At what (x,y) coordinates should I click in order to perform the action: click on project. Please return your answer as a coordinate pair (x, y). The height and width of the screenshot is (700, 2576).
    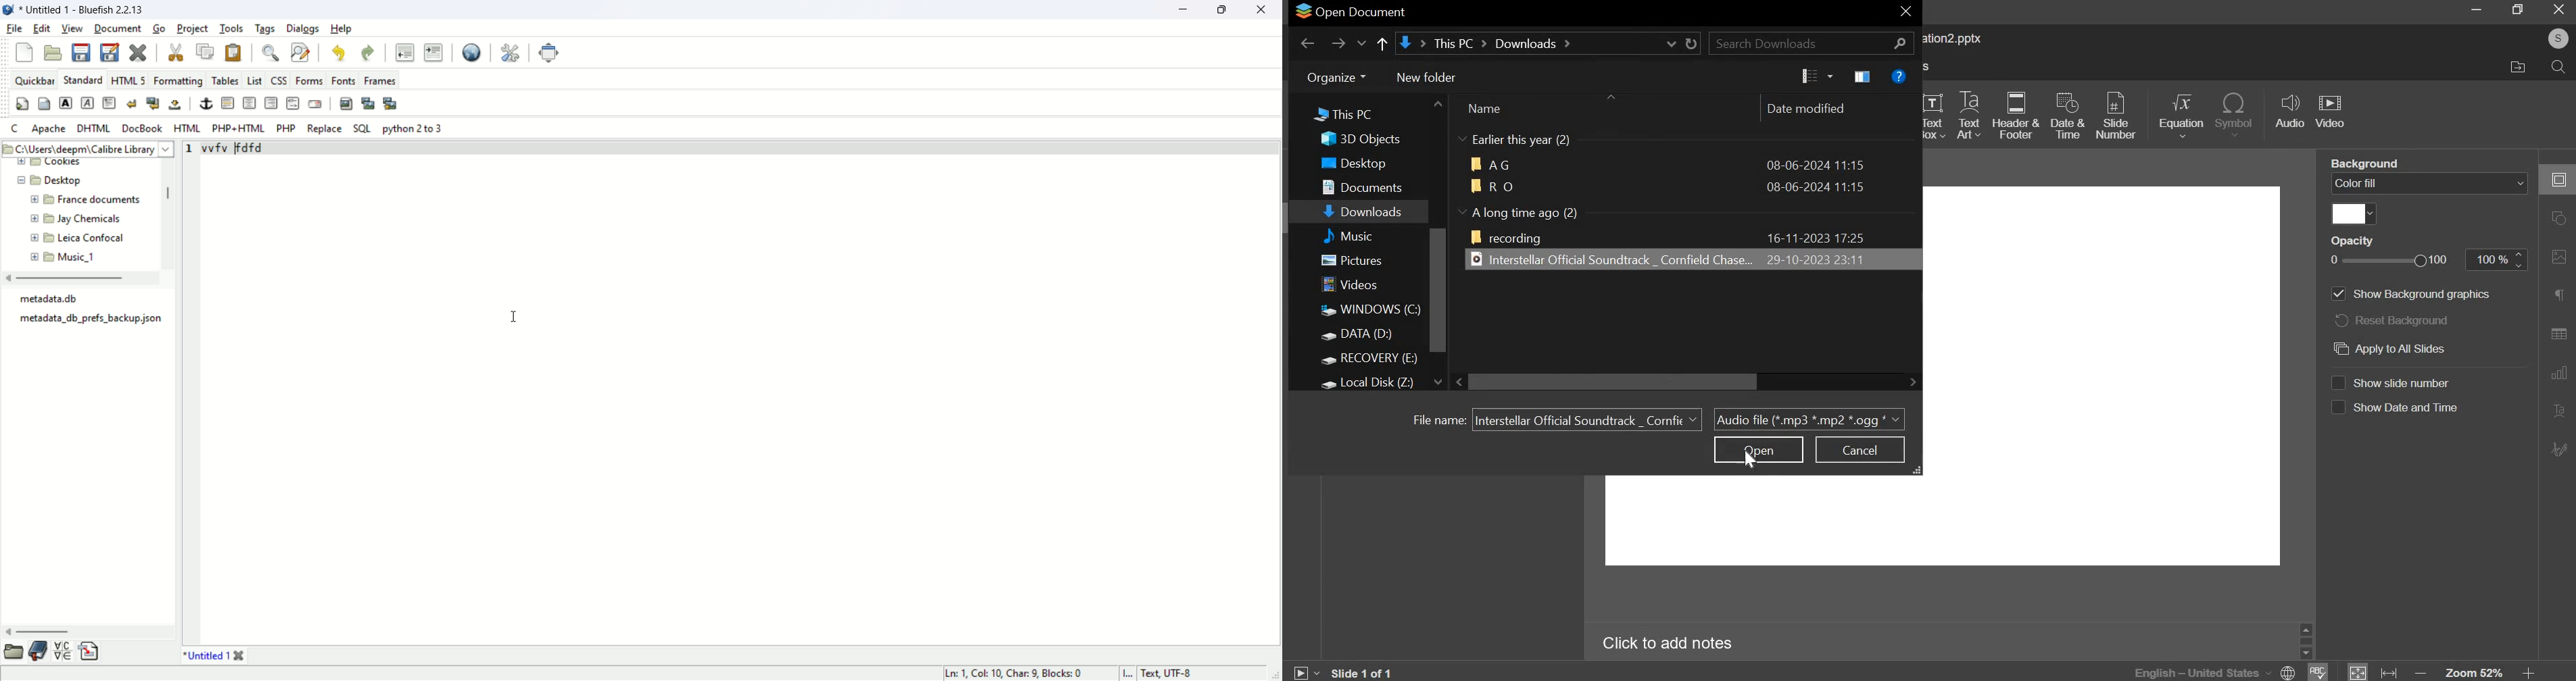
    Looking at the image, I should click on (193, 29).